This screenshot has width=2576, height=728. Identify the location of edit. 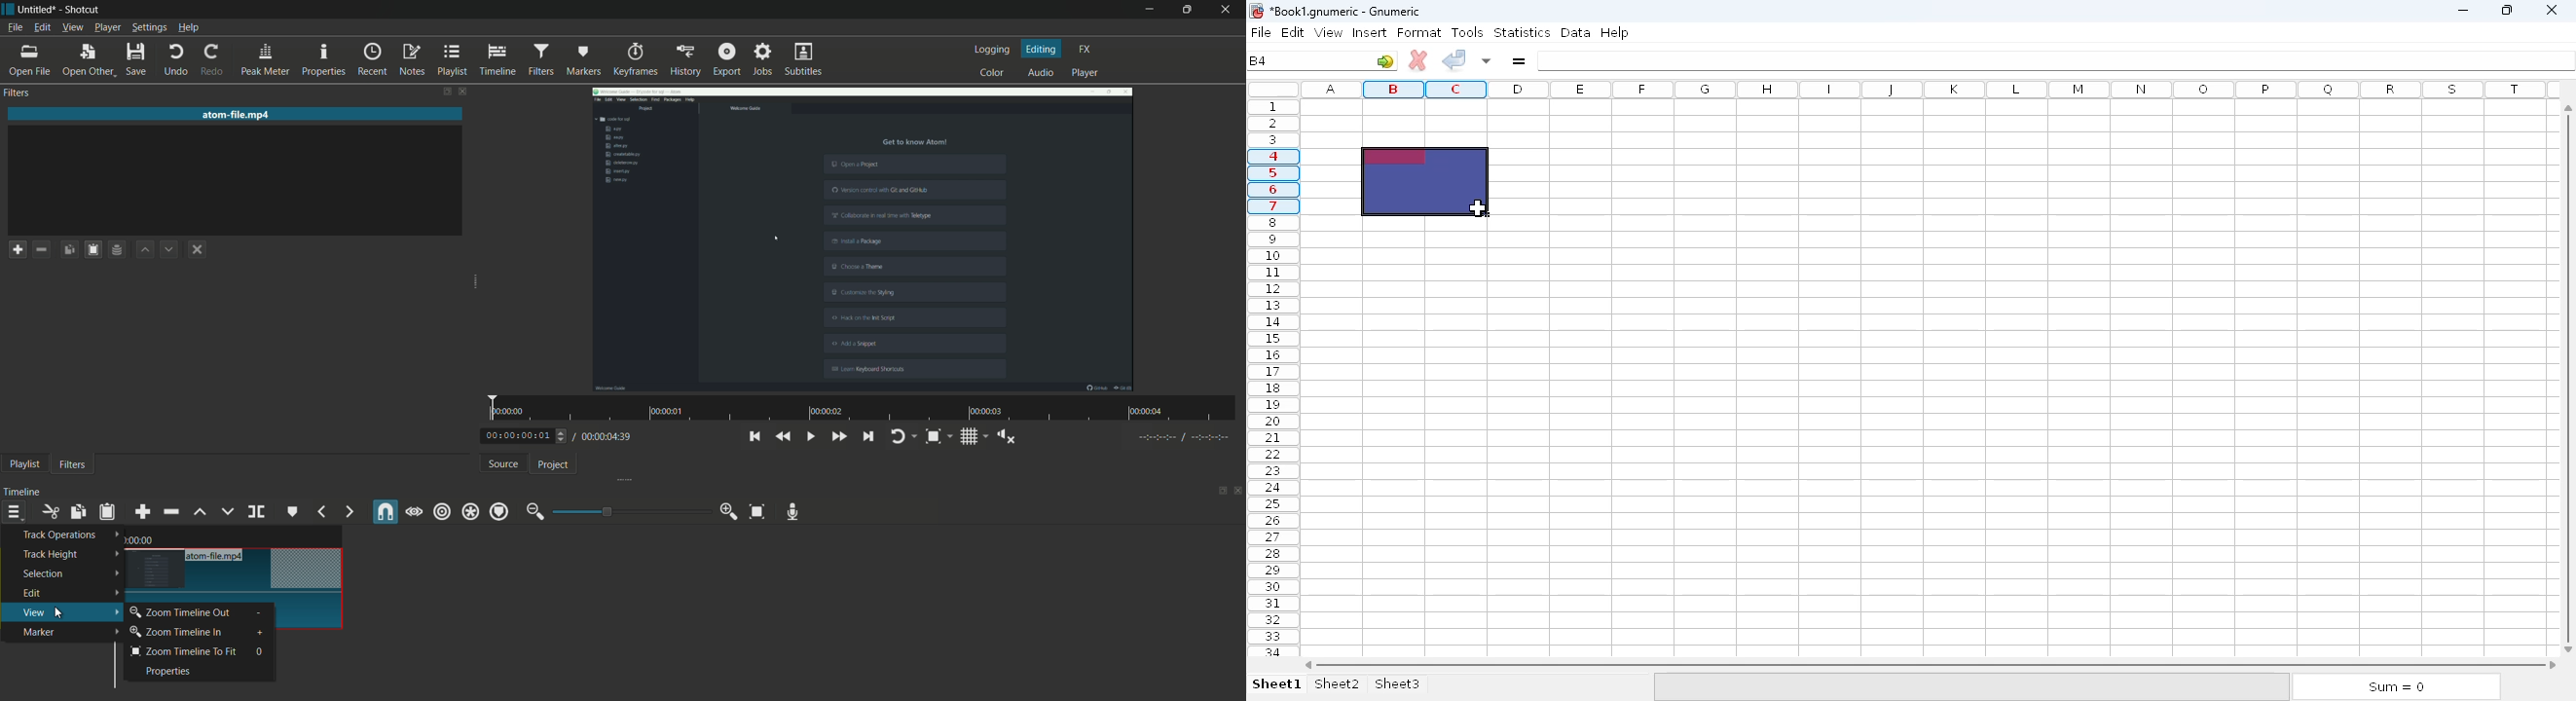
(1294, 31).